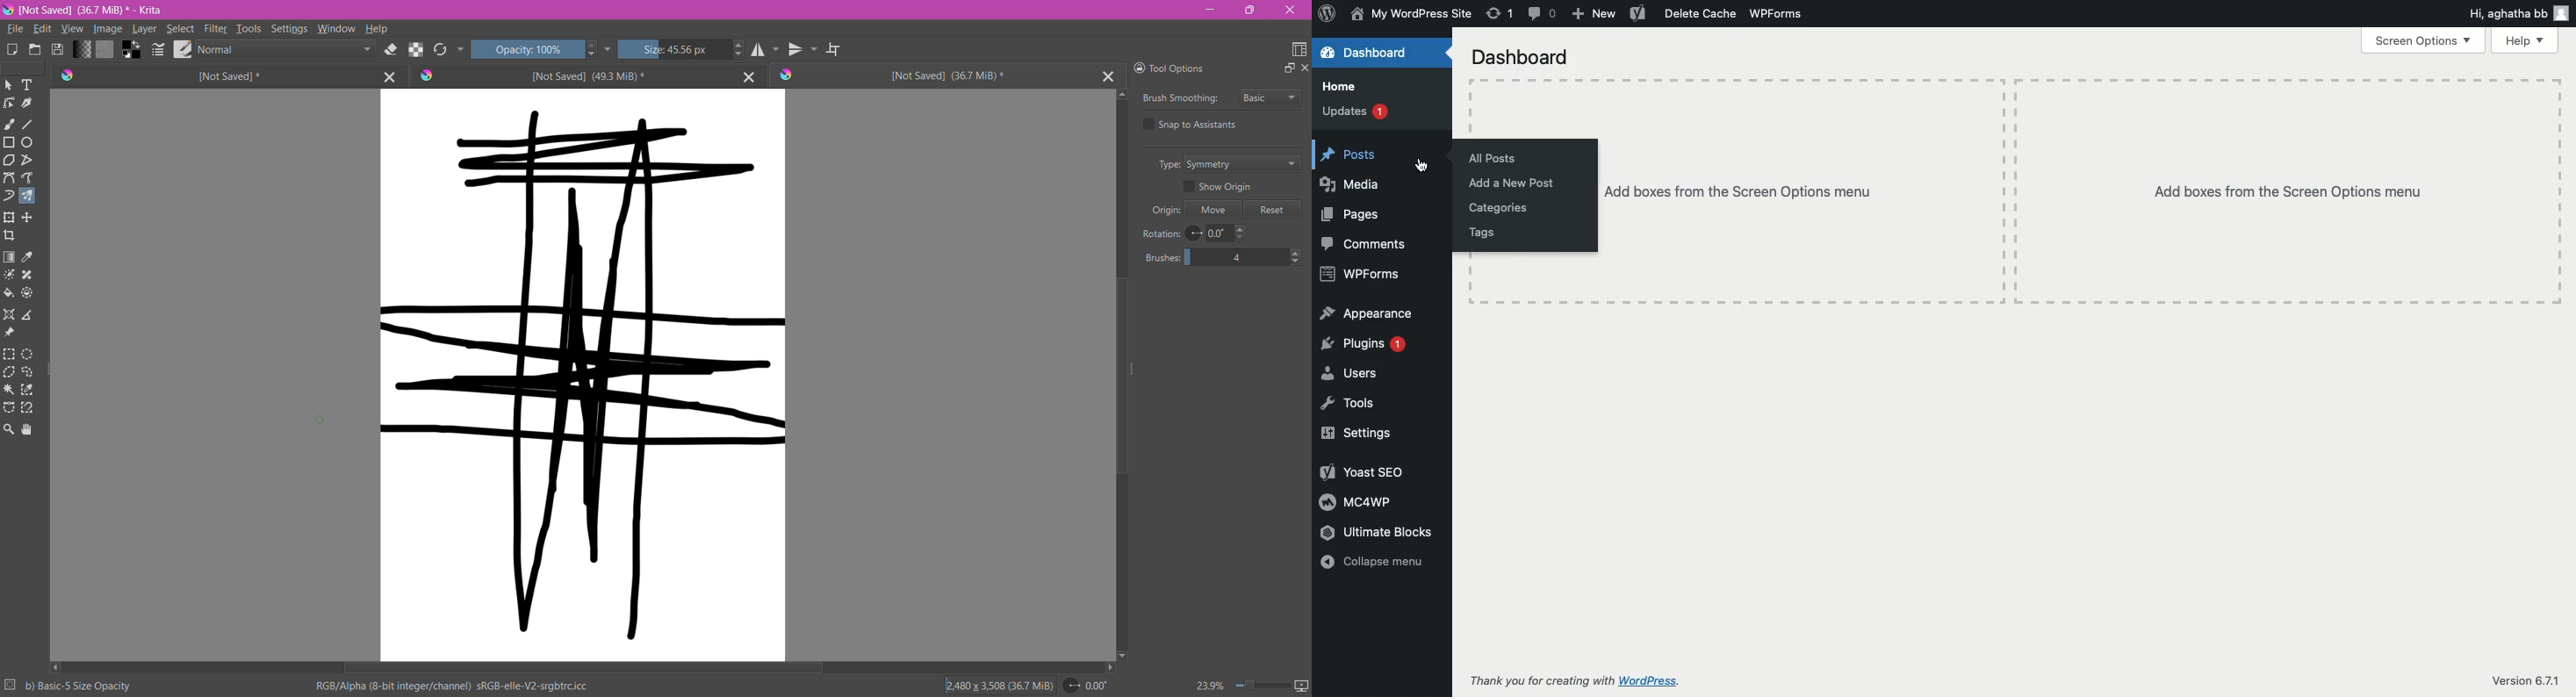 The image size is (2576, 700). I want to click on WPForms, so click(1359, 276).